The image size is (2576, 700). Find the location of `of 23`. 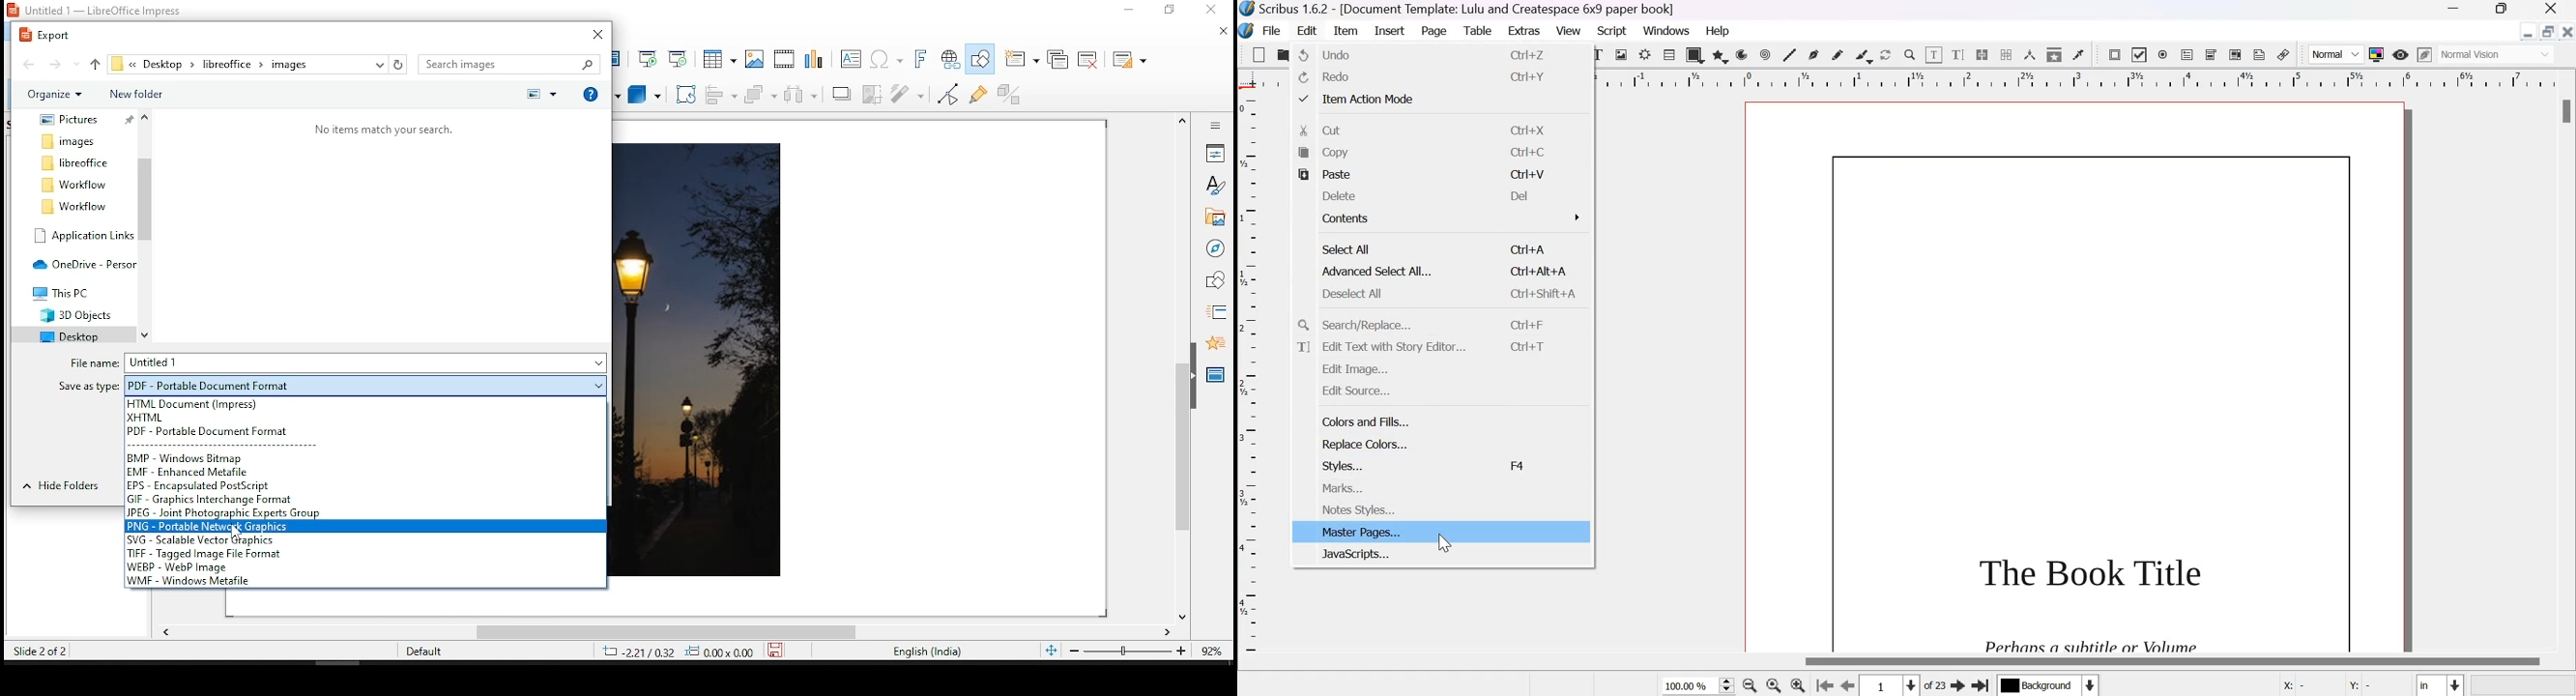

of 23 is located at coordinates (1935, 685).